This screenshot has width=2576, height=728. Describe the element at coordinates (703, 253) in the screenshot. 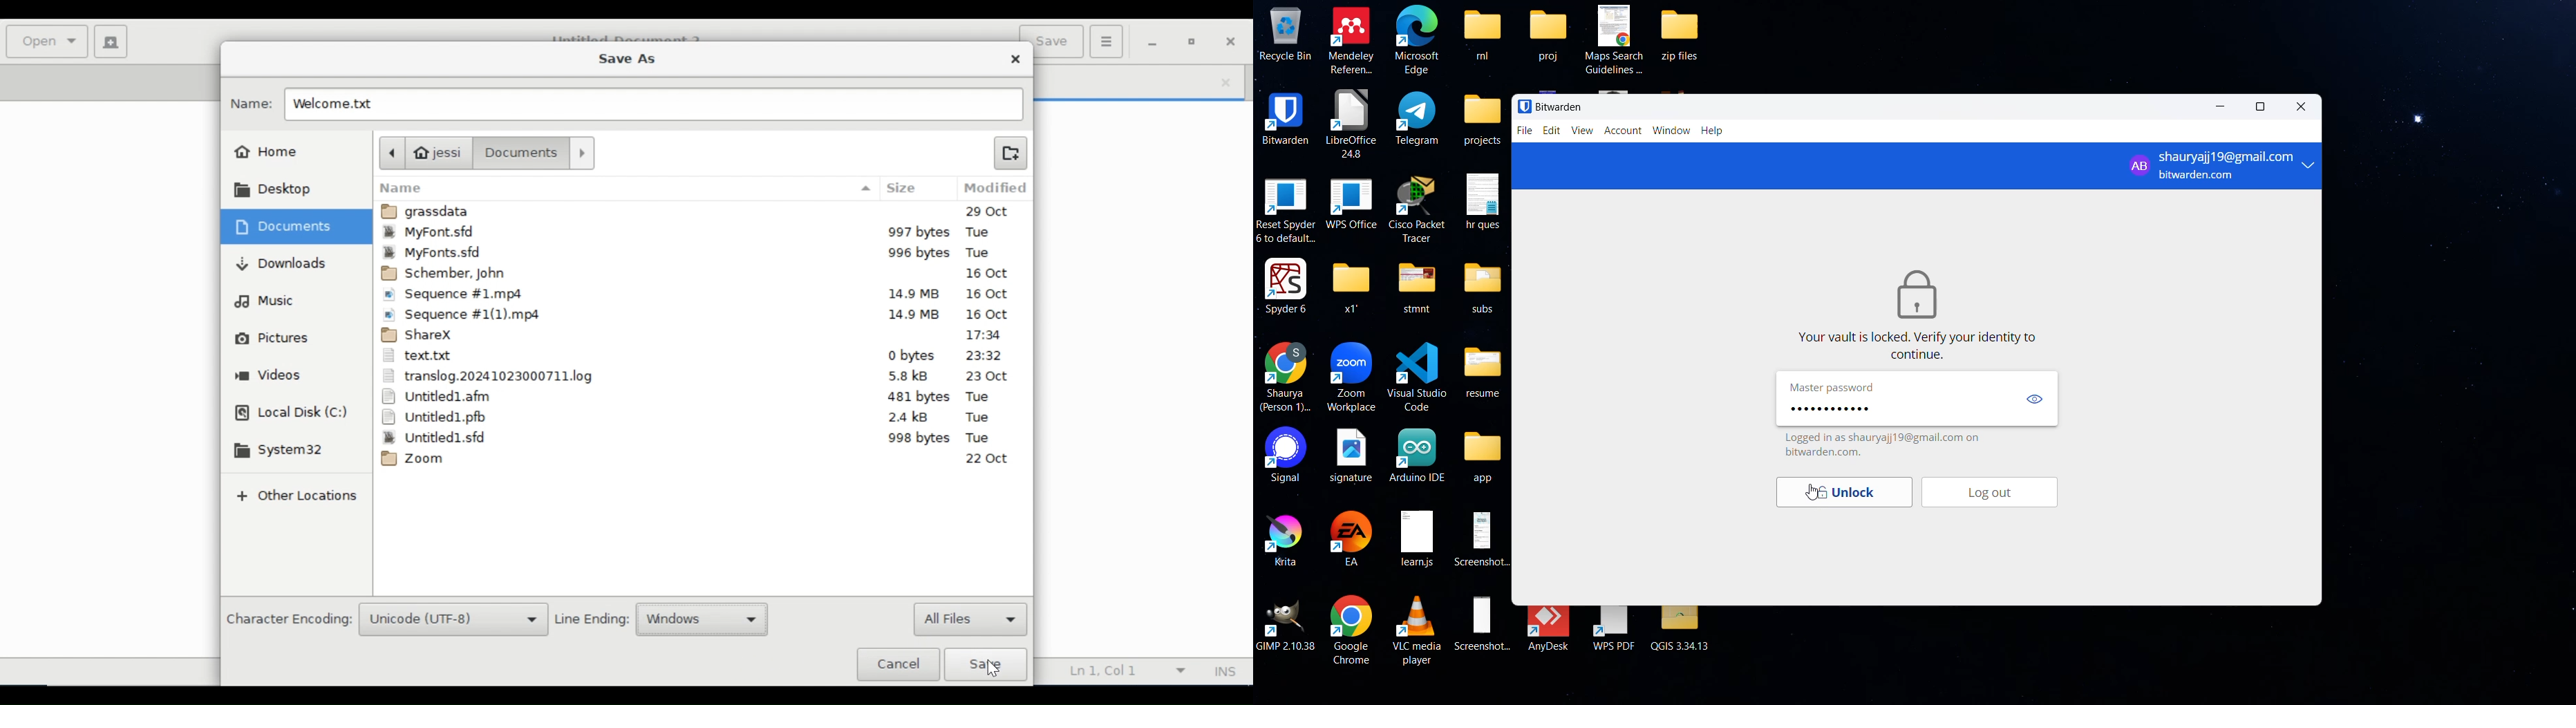

I see `MyFont.sfd 995bytes Tue` at that location.